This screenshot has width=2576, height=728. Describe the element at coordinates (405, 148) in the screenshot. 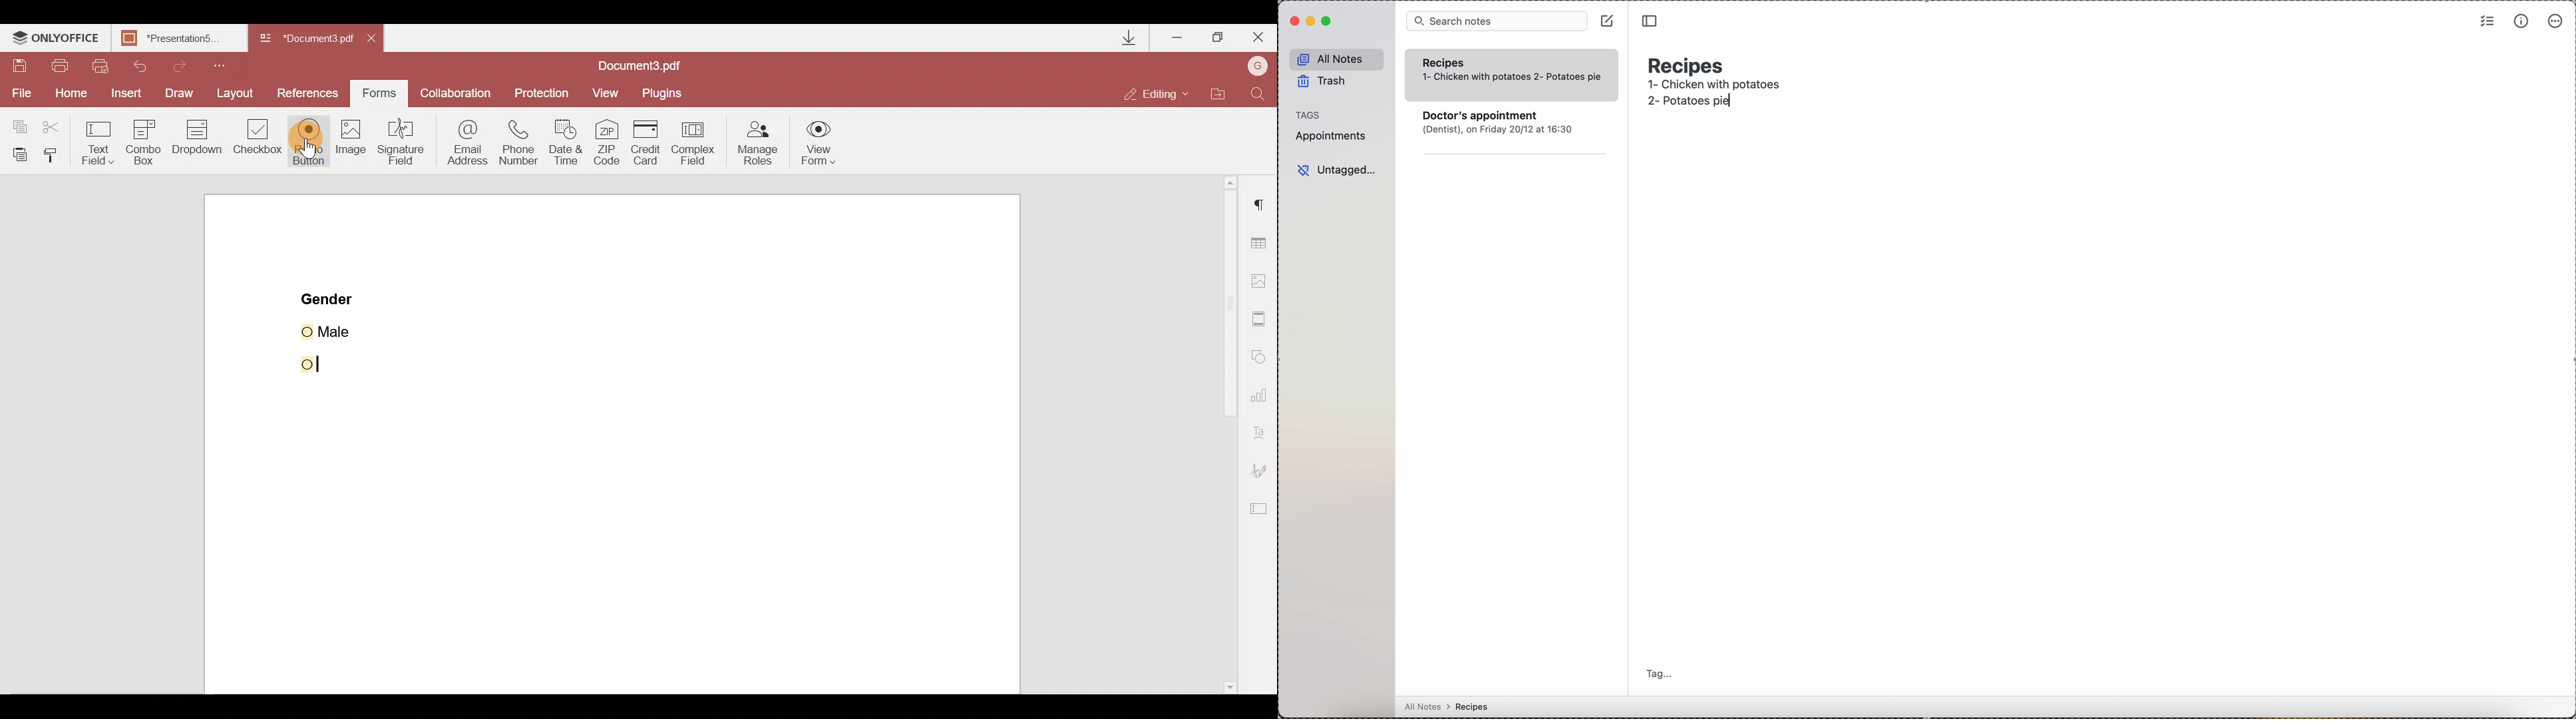

I see `Signature field` at that location.